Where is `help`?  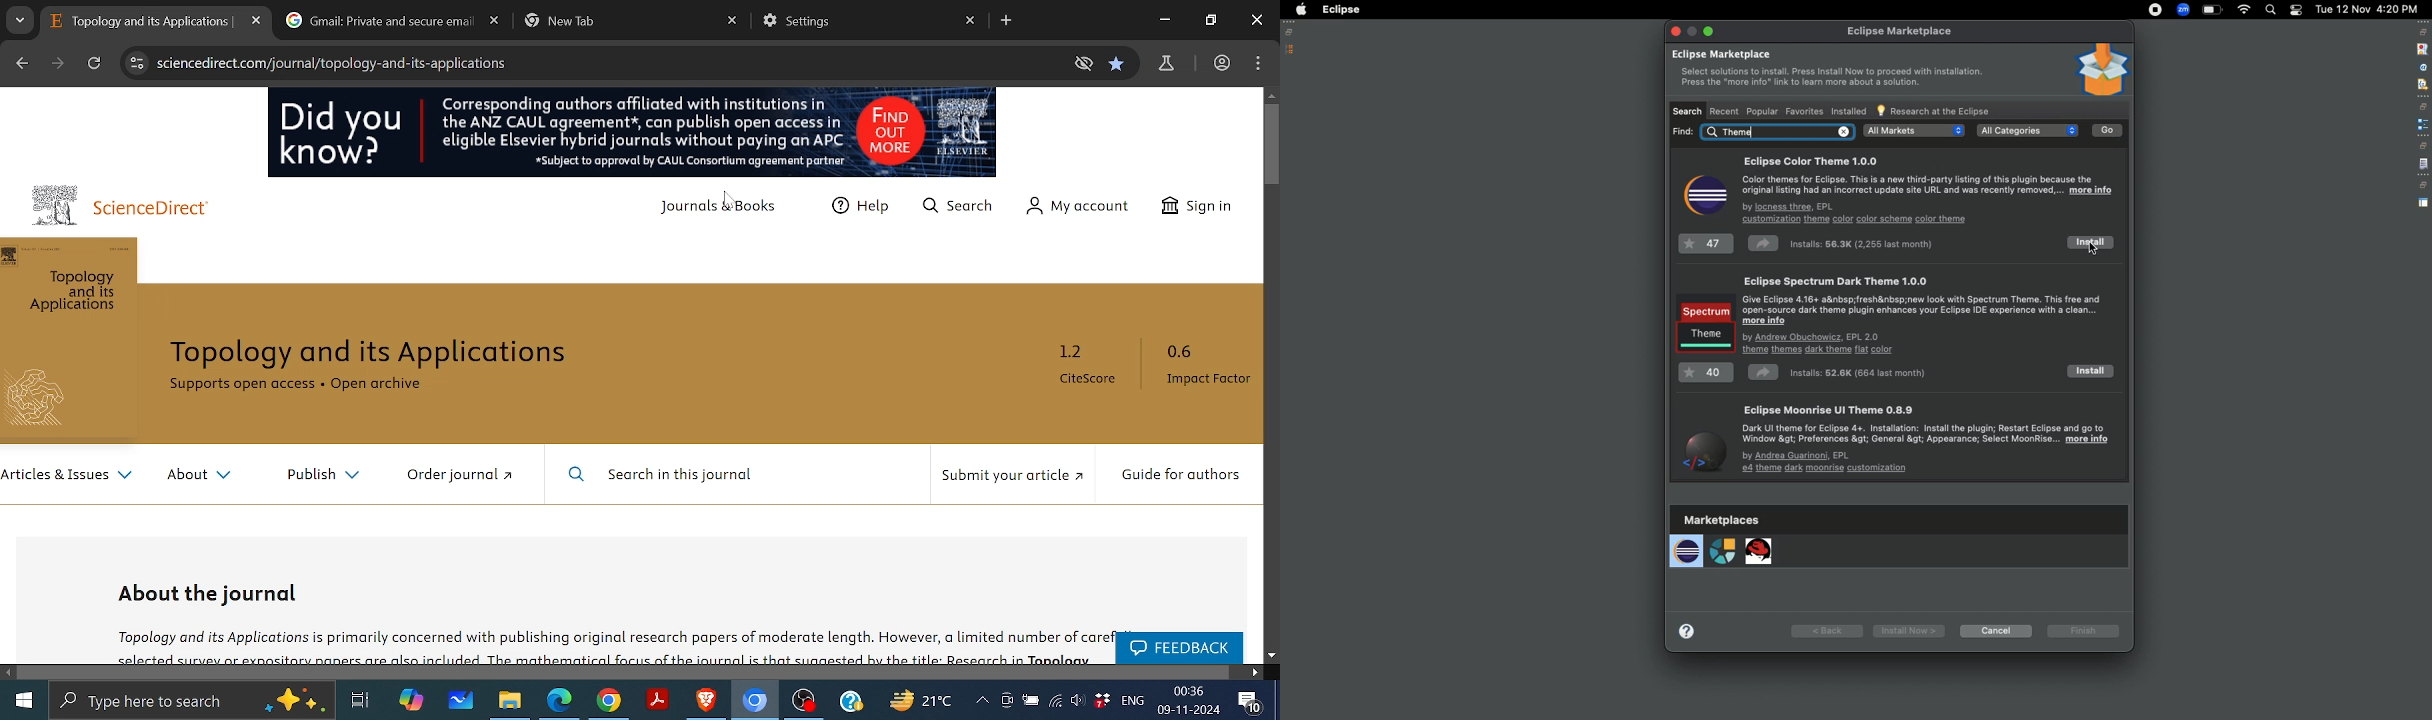
help is located at coordinates (854, 703).